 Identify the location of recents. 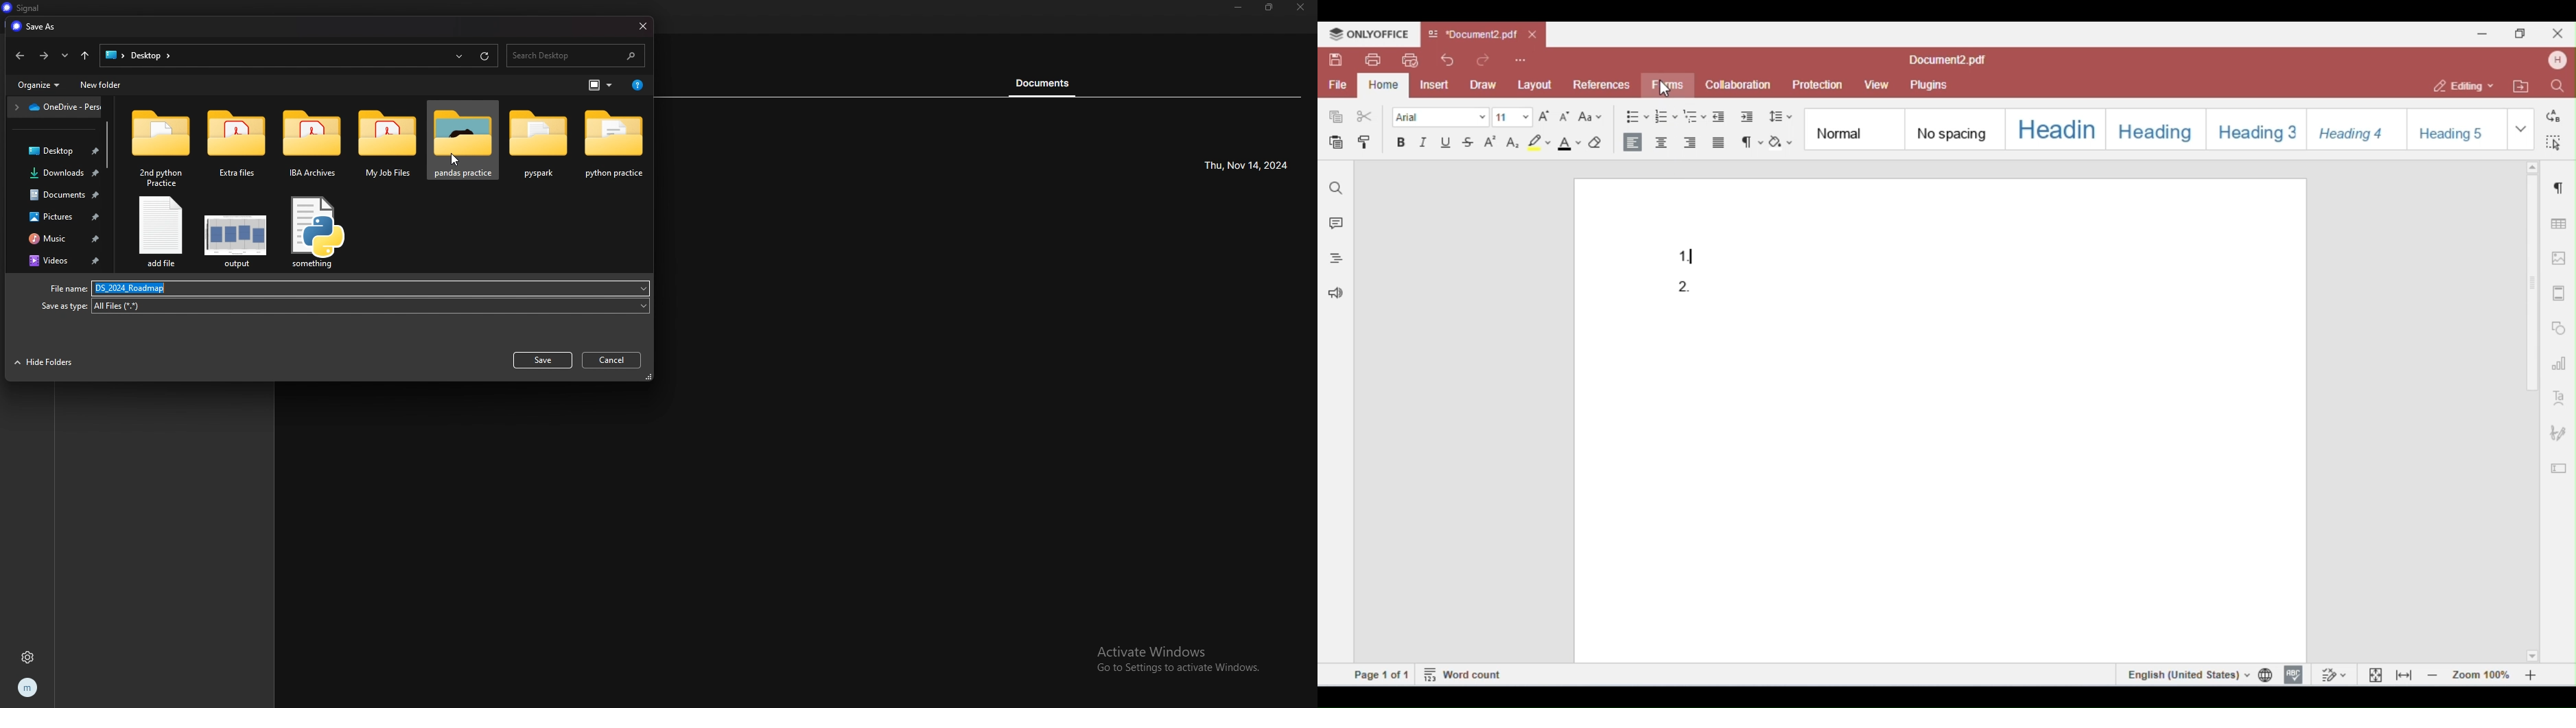
(459, 56).